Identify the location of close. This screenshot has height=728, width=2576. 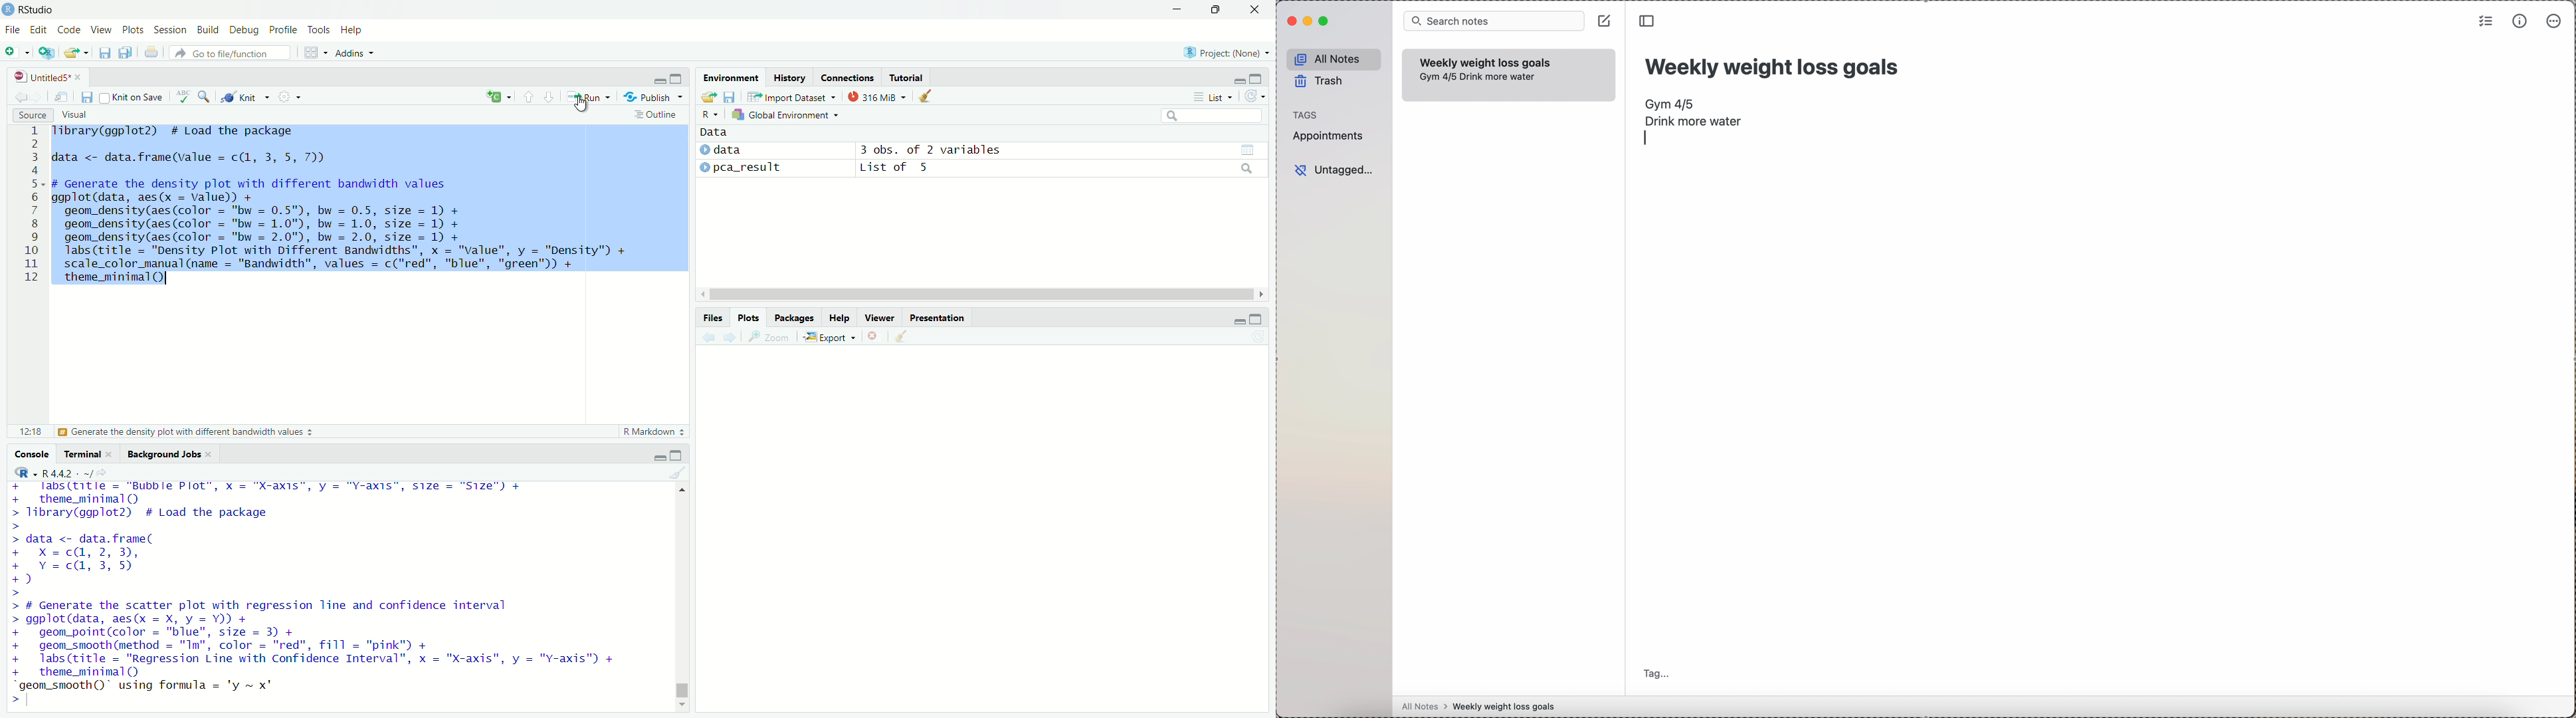
(209, 455).